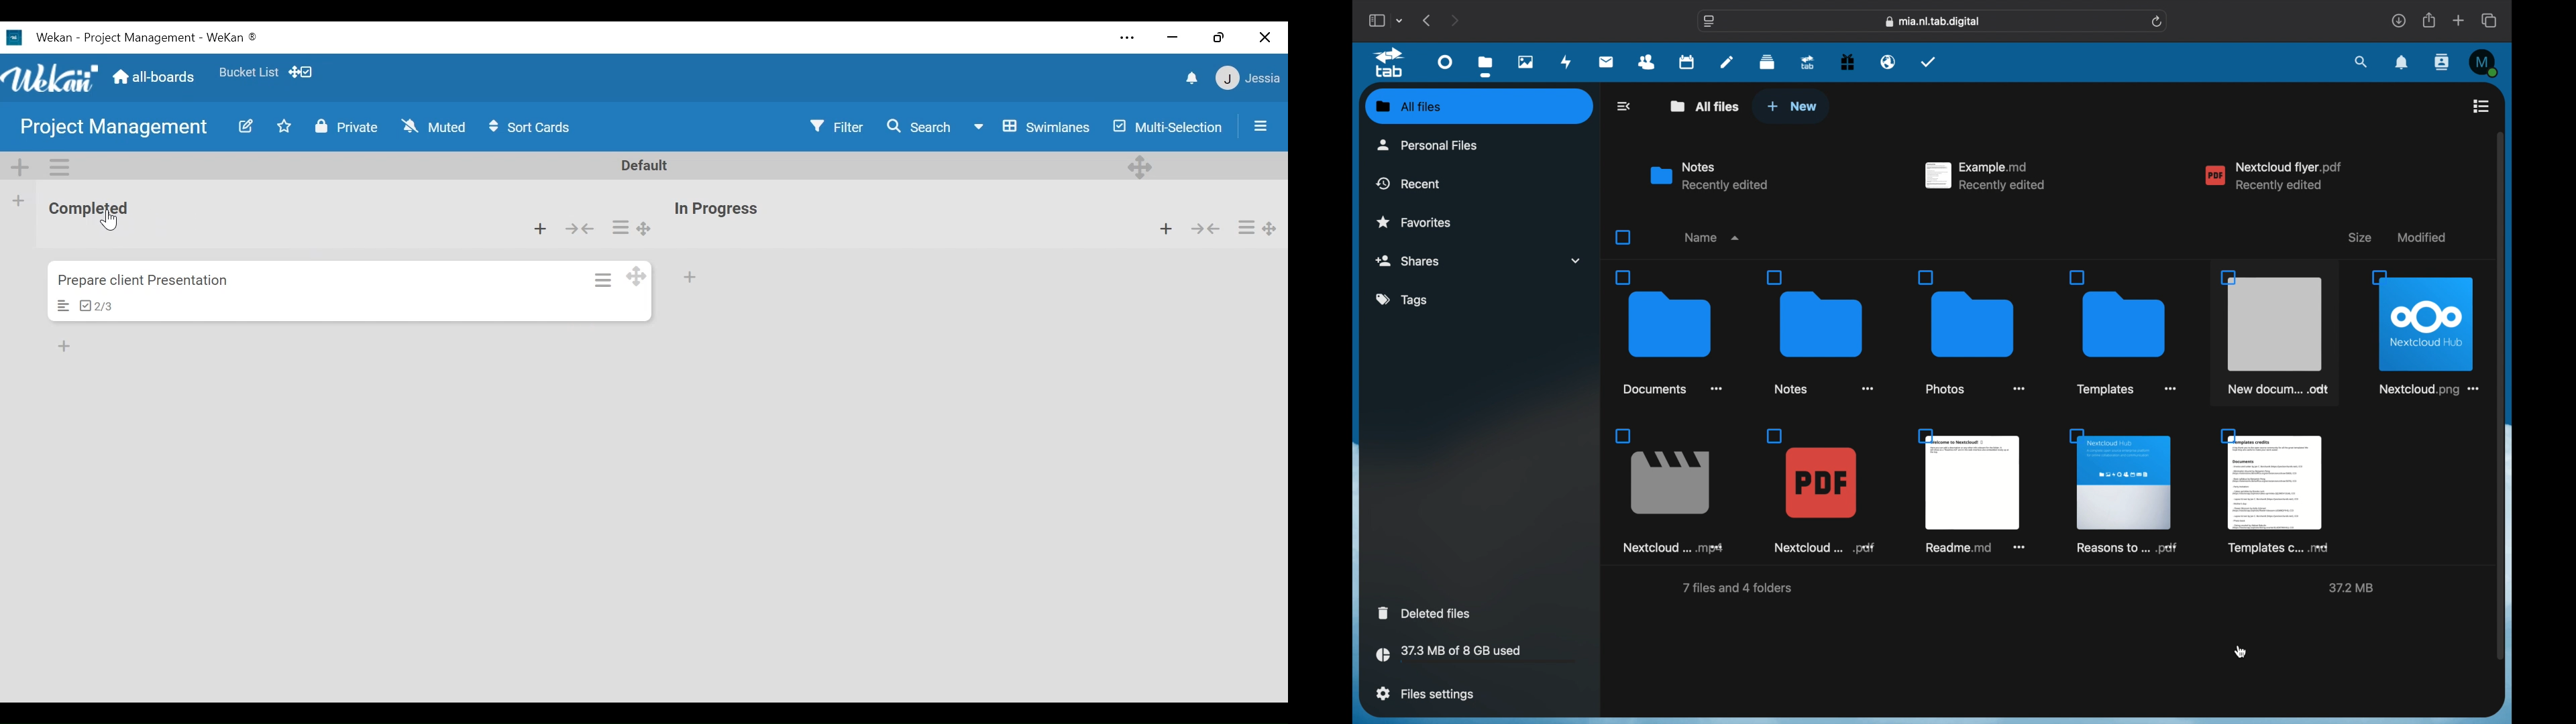  Describe the element at coordinates (1739, 587) in the screenshot. I see `7 files and 4 folders` at that location.